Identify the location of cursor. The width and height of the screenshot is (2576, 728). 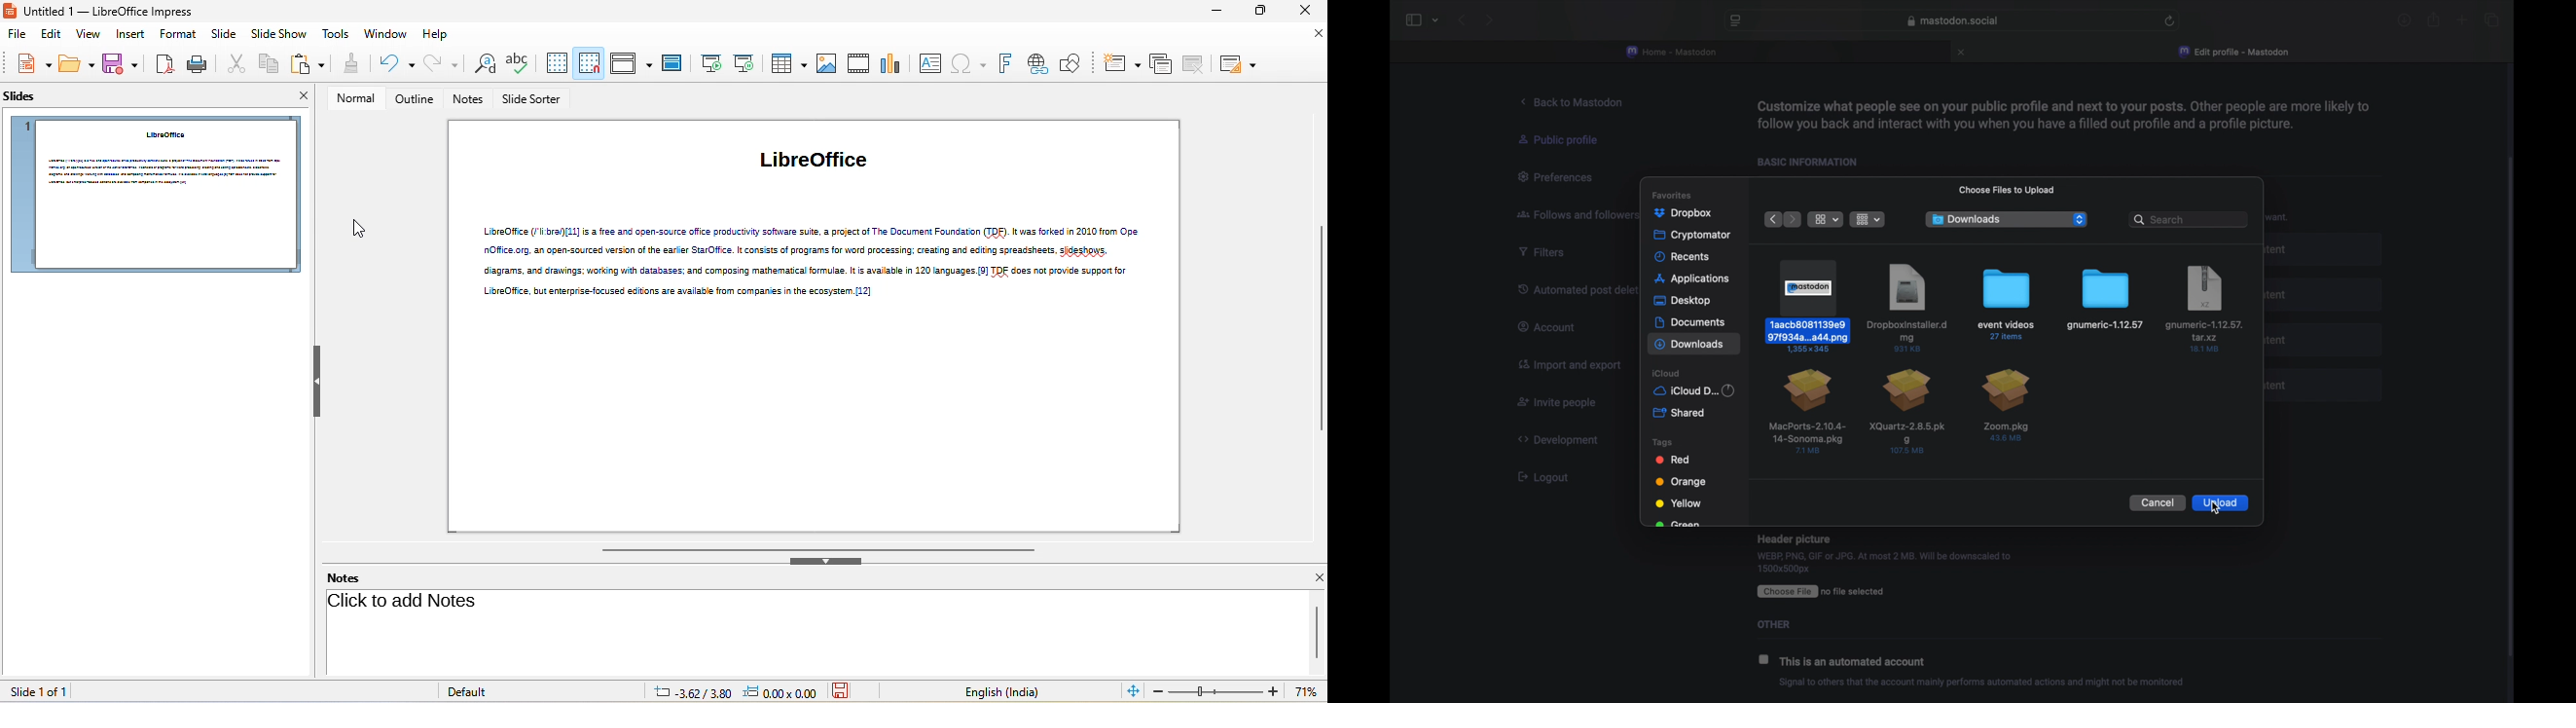
(360, 230).